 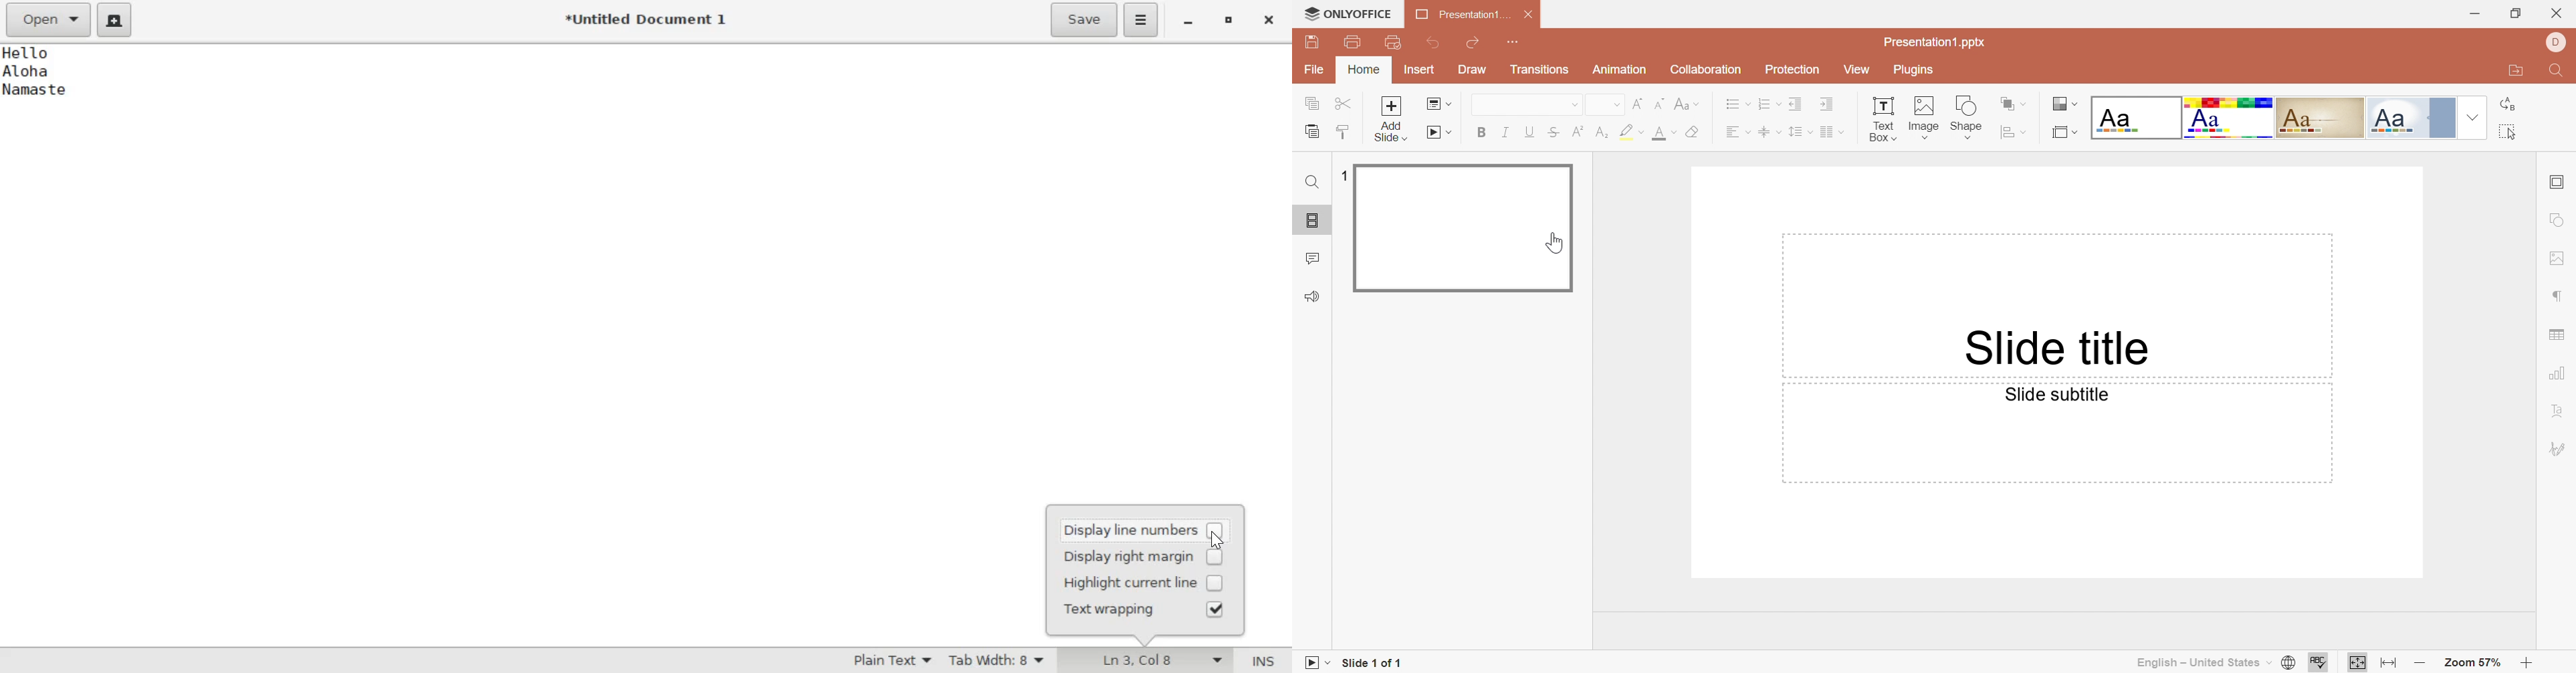 What do you see at coordinates (1662, 134) in the screenshot?
I see `Font color` at bounding box center [1662, 134].